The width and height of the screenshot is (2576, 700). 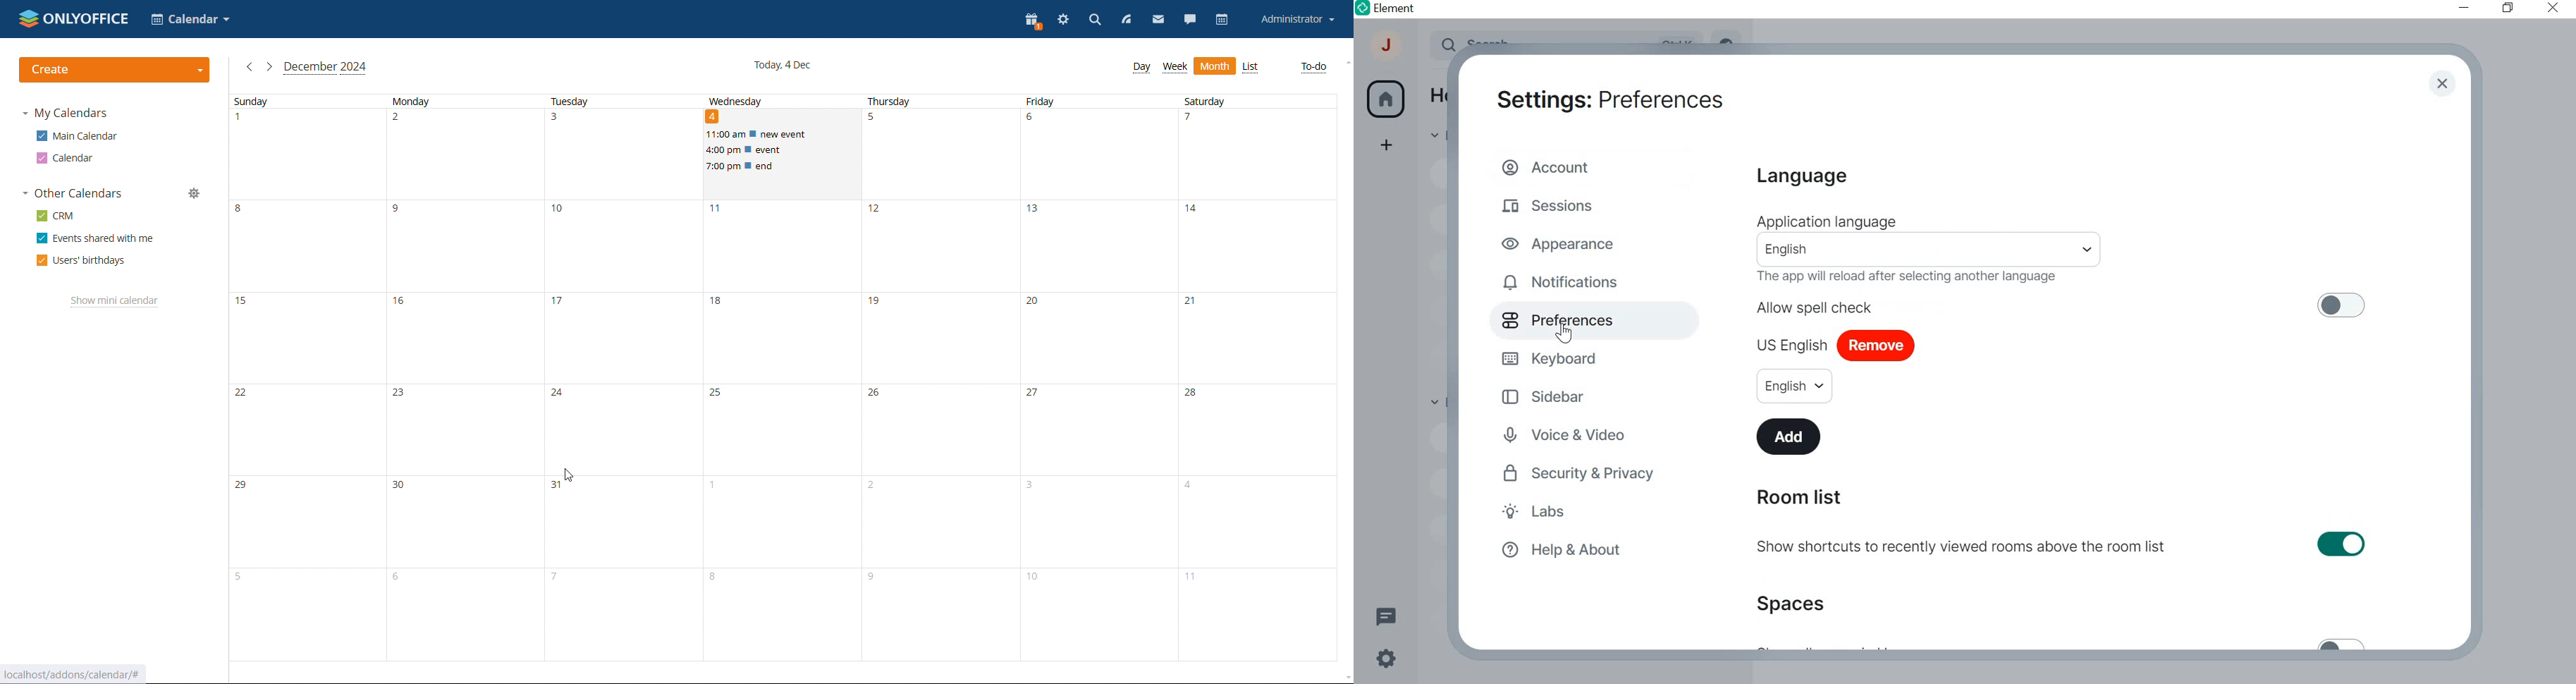 What do you see at coordinates (1384, 661) in the screenshot?
I see `settings` at bounding box center [1384, 661].